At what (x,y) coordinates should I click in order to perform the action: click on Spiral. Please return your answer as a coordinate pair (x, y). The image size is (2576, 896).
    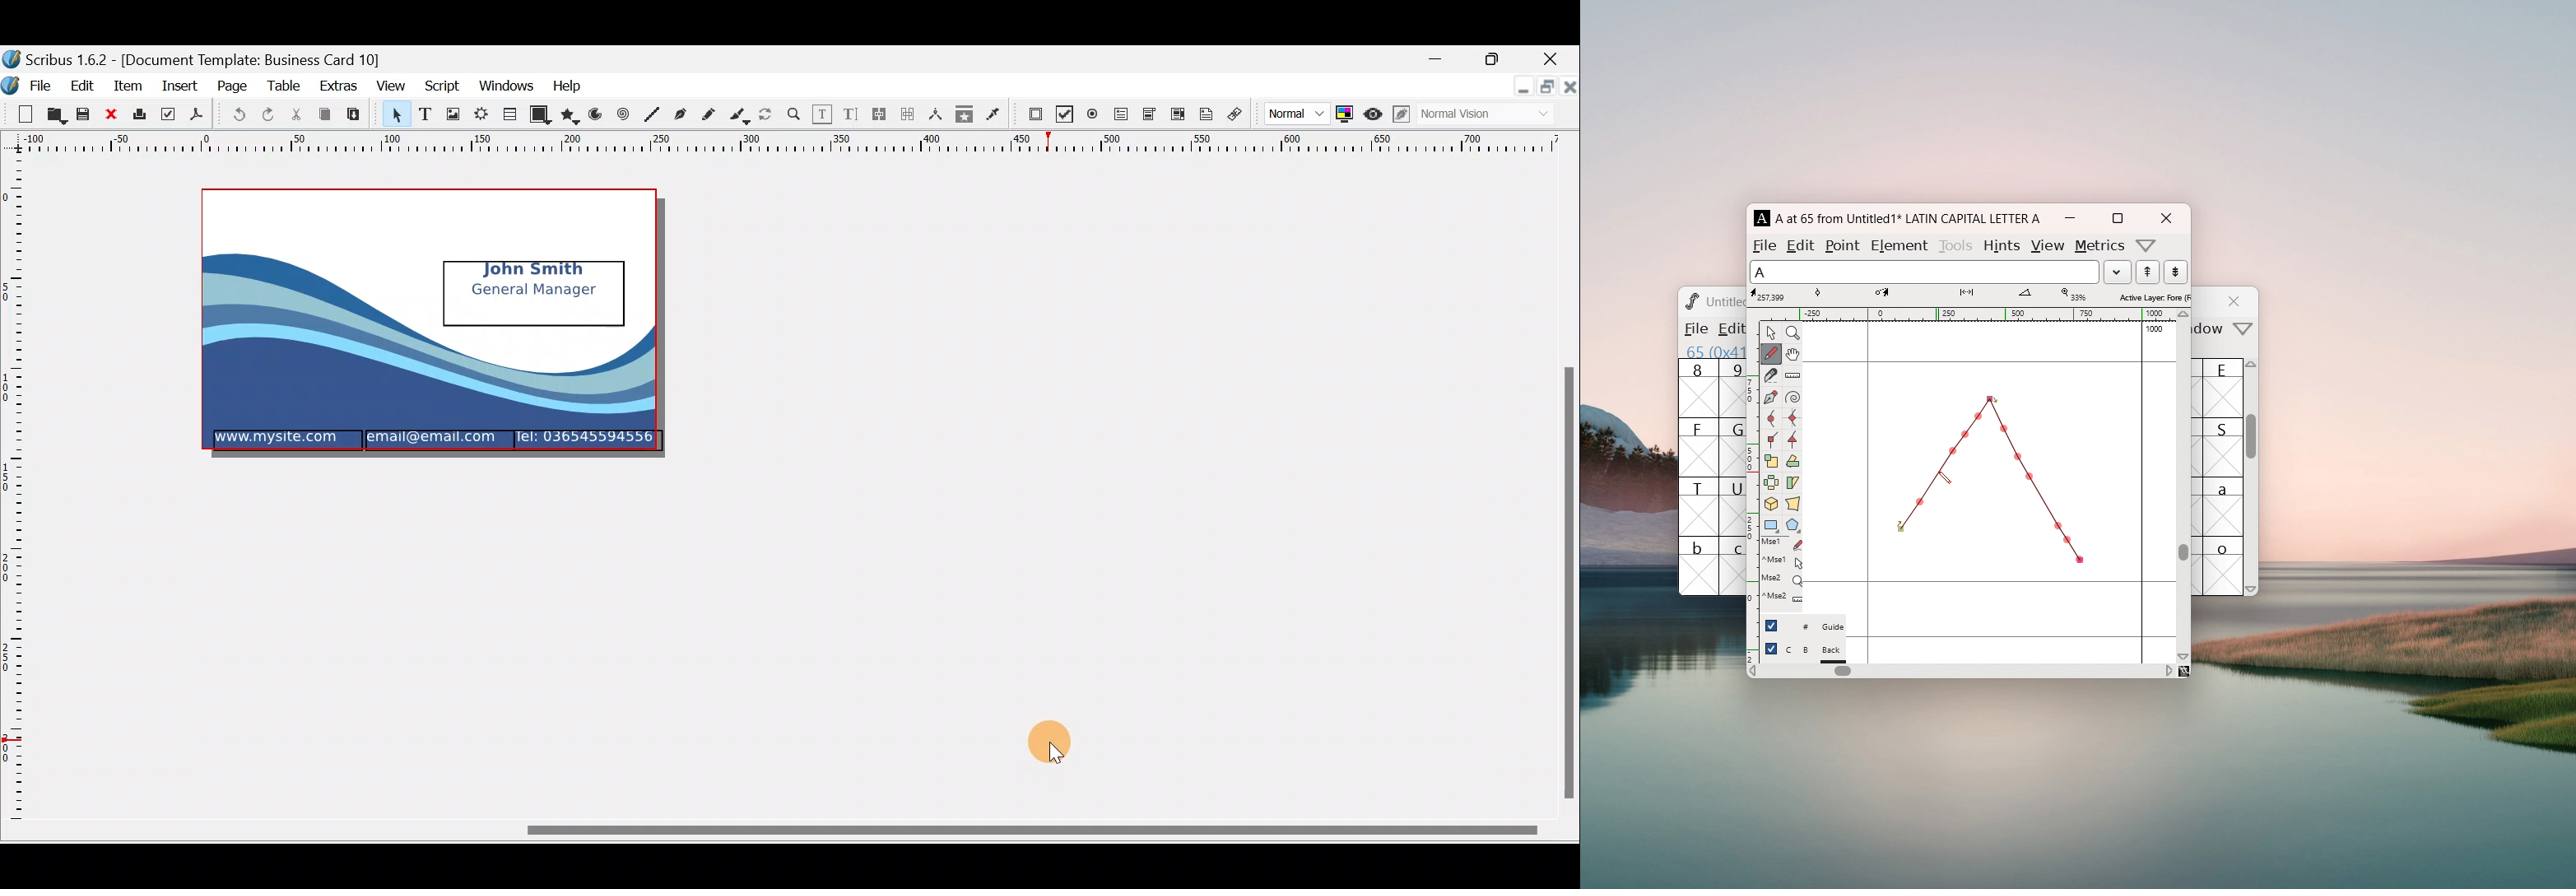
    Looking at the image, I should click on (623, 114).